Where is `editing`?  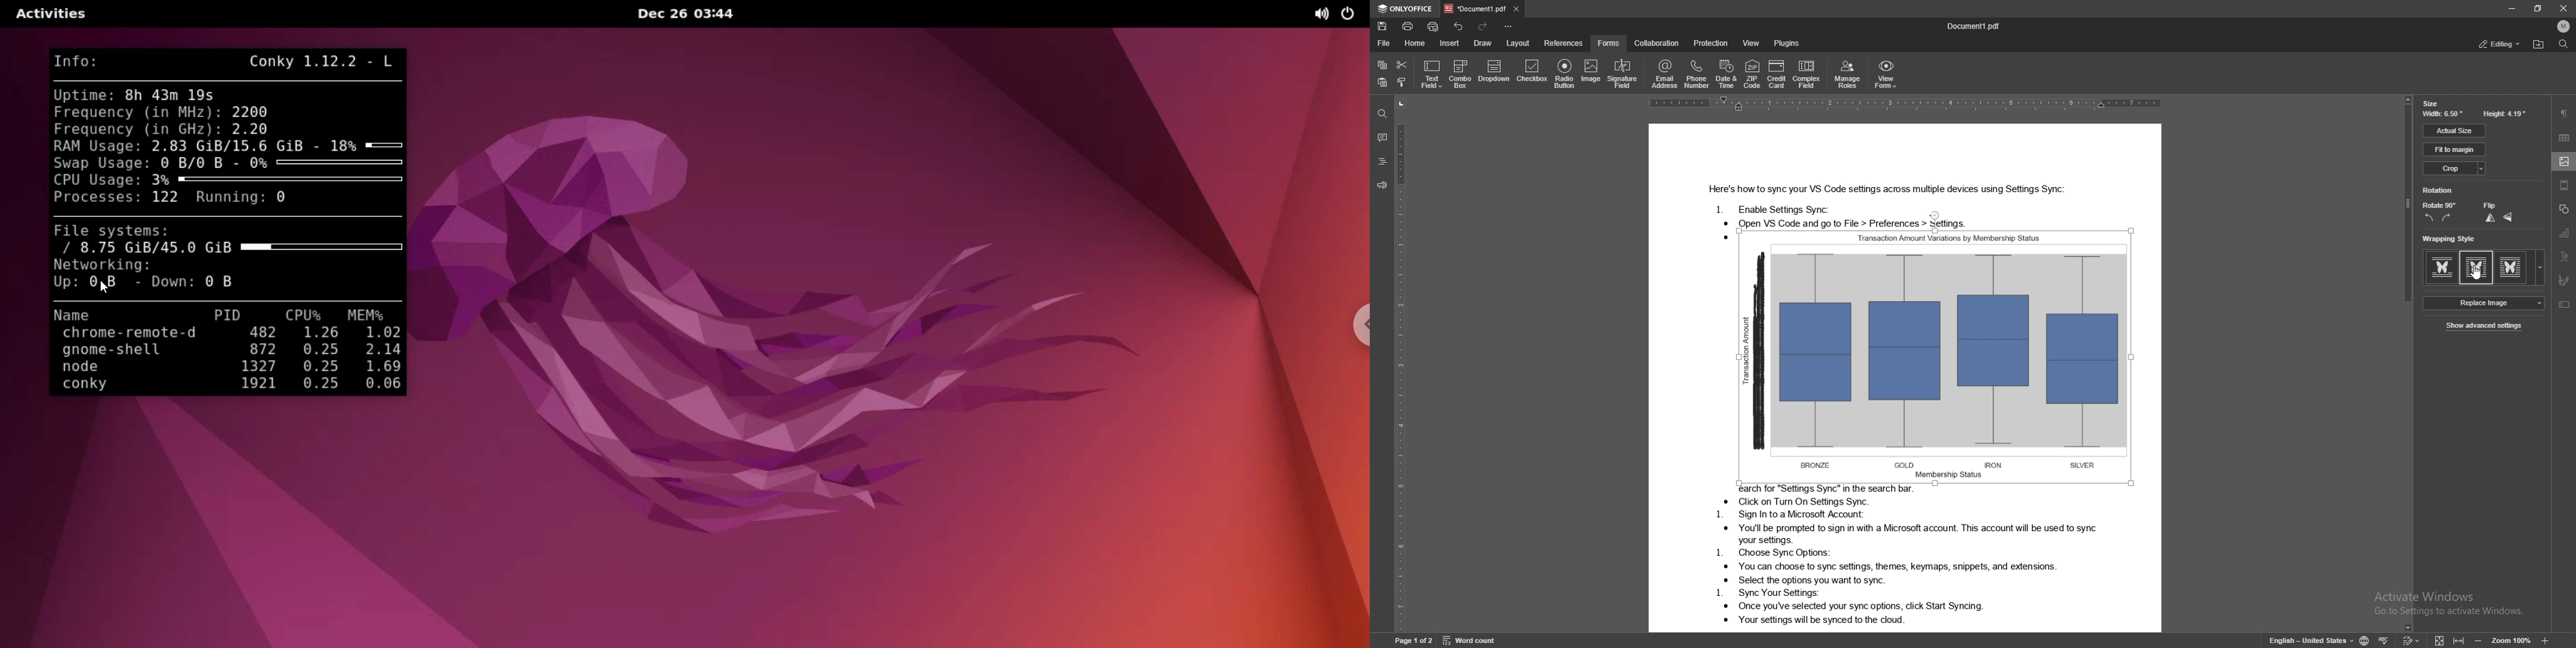
editing is located at coordinates (2501, 45).